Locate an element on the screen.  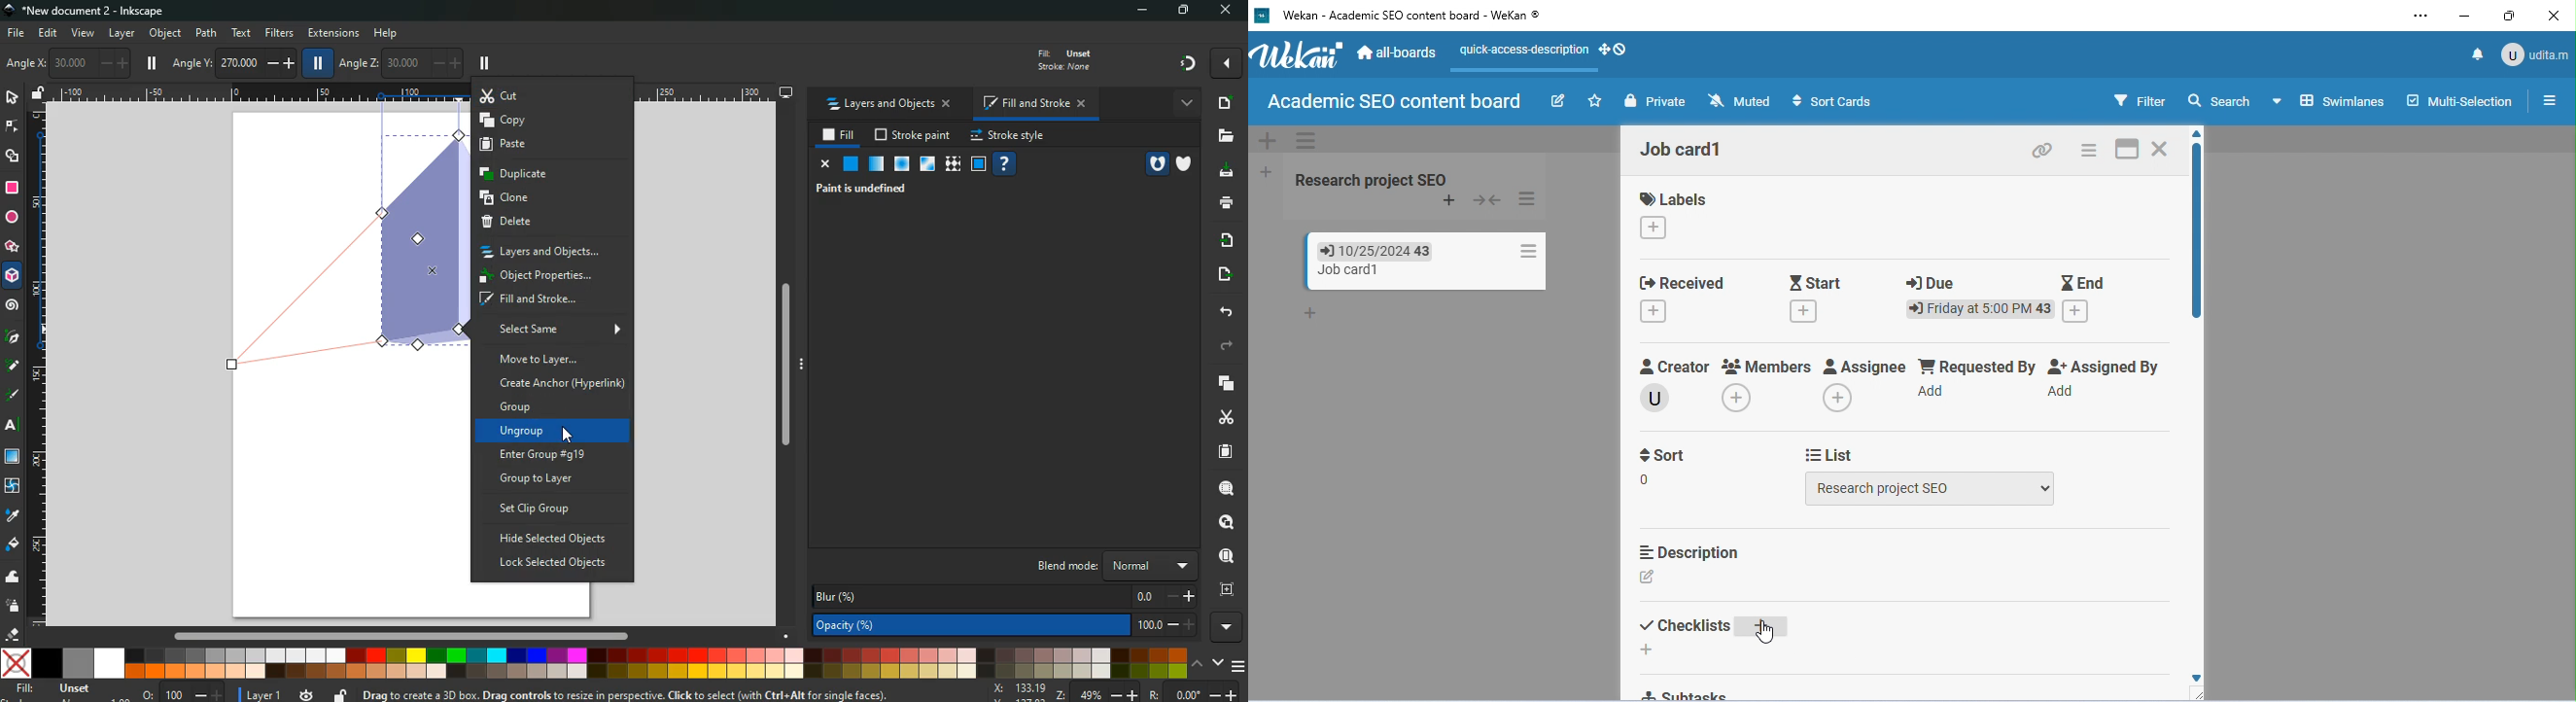
scroll up is located at coordinates (2197, 132).